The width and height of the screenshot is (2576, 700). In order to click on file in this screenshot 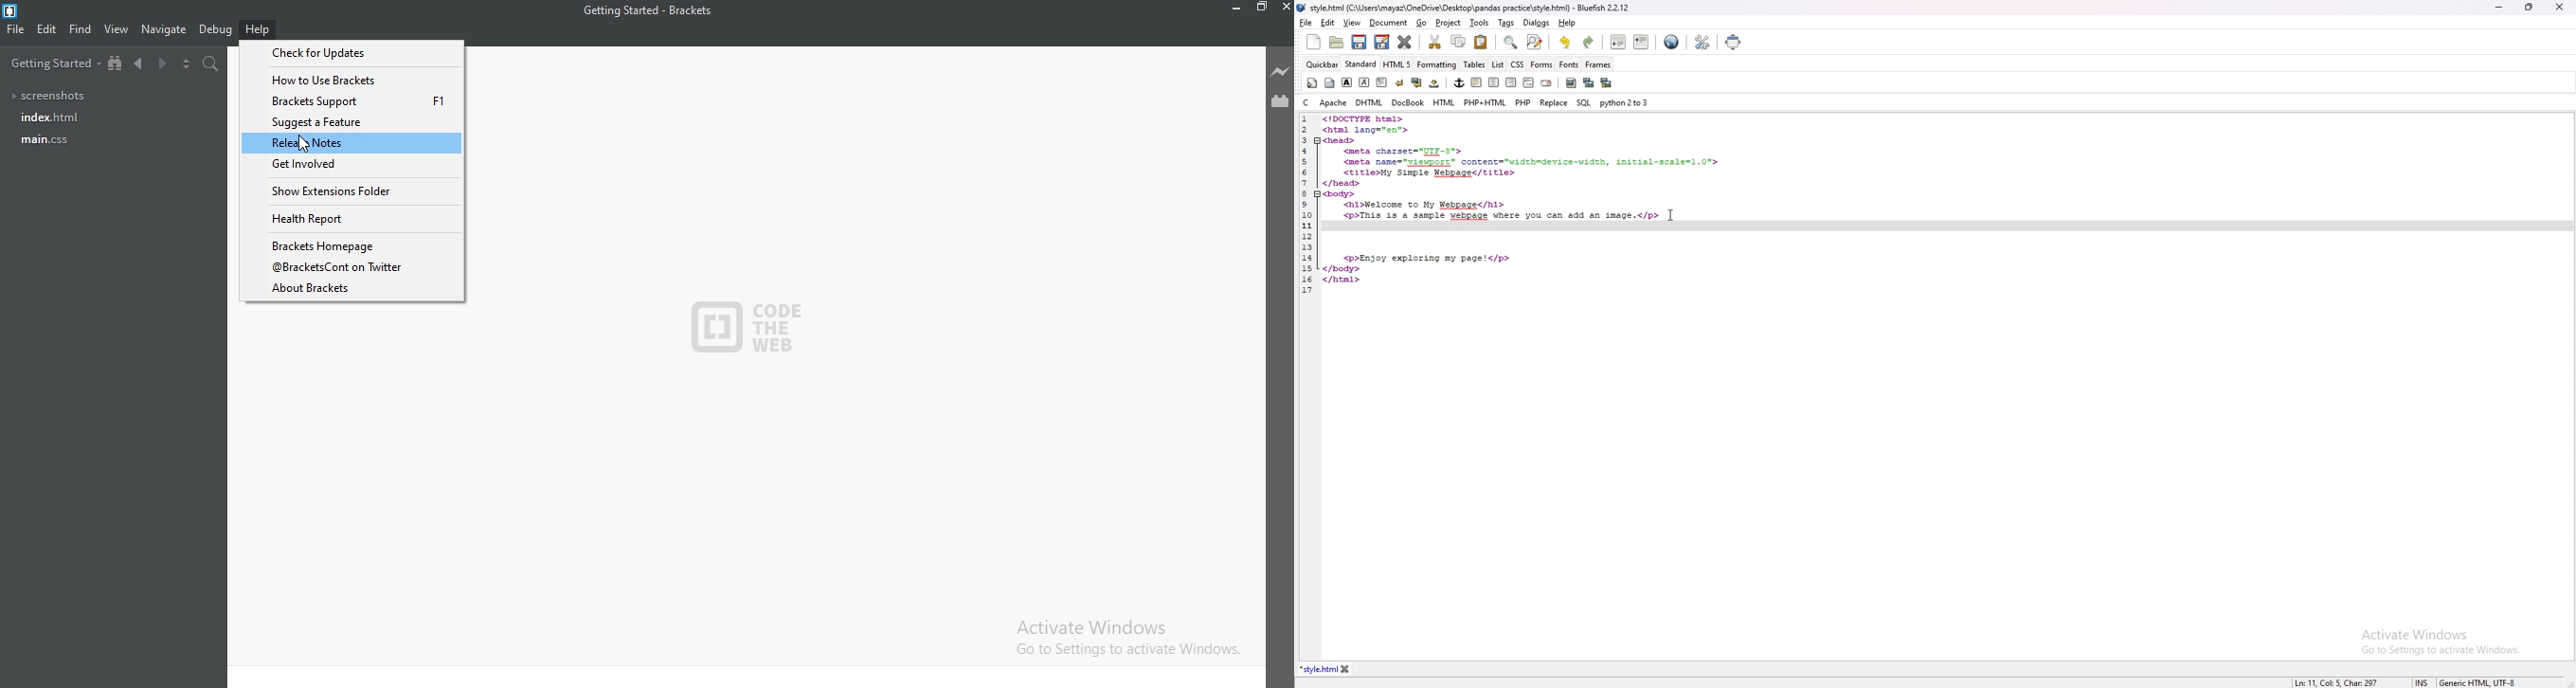, I will do `click(1306, 23)`.